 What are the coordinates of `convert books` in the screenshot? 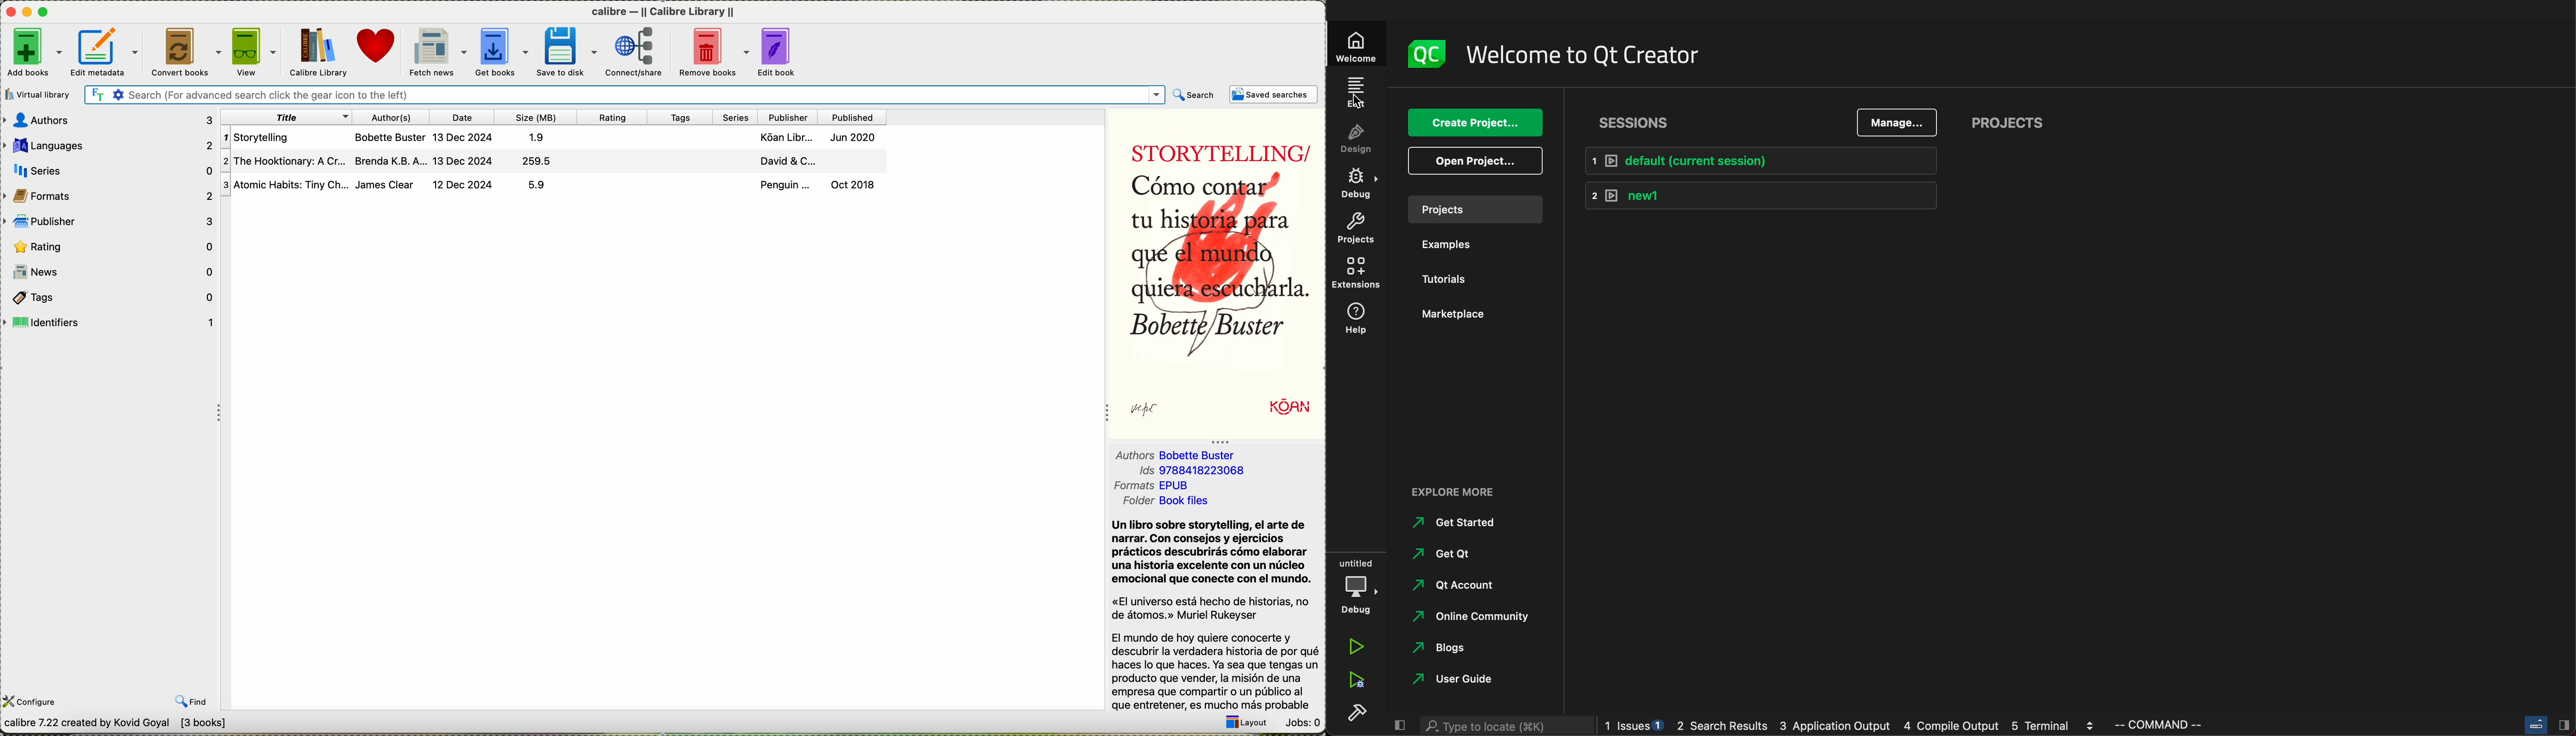 It's located at (185, 51).